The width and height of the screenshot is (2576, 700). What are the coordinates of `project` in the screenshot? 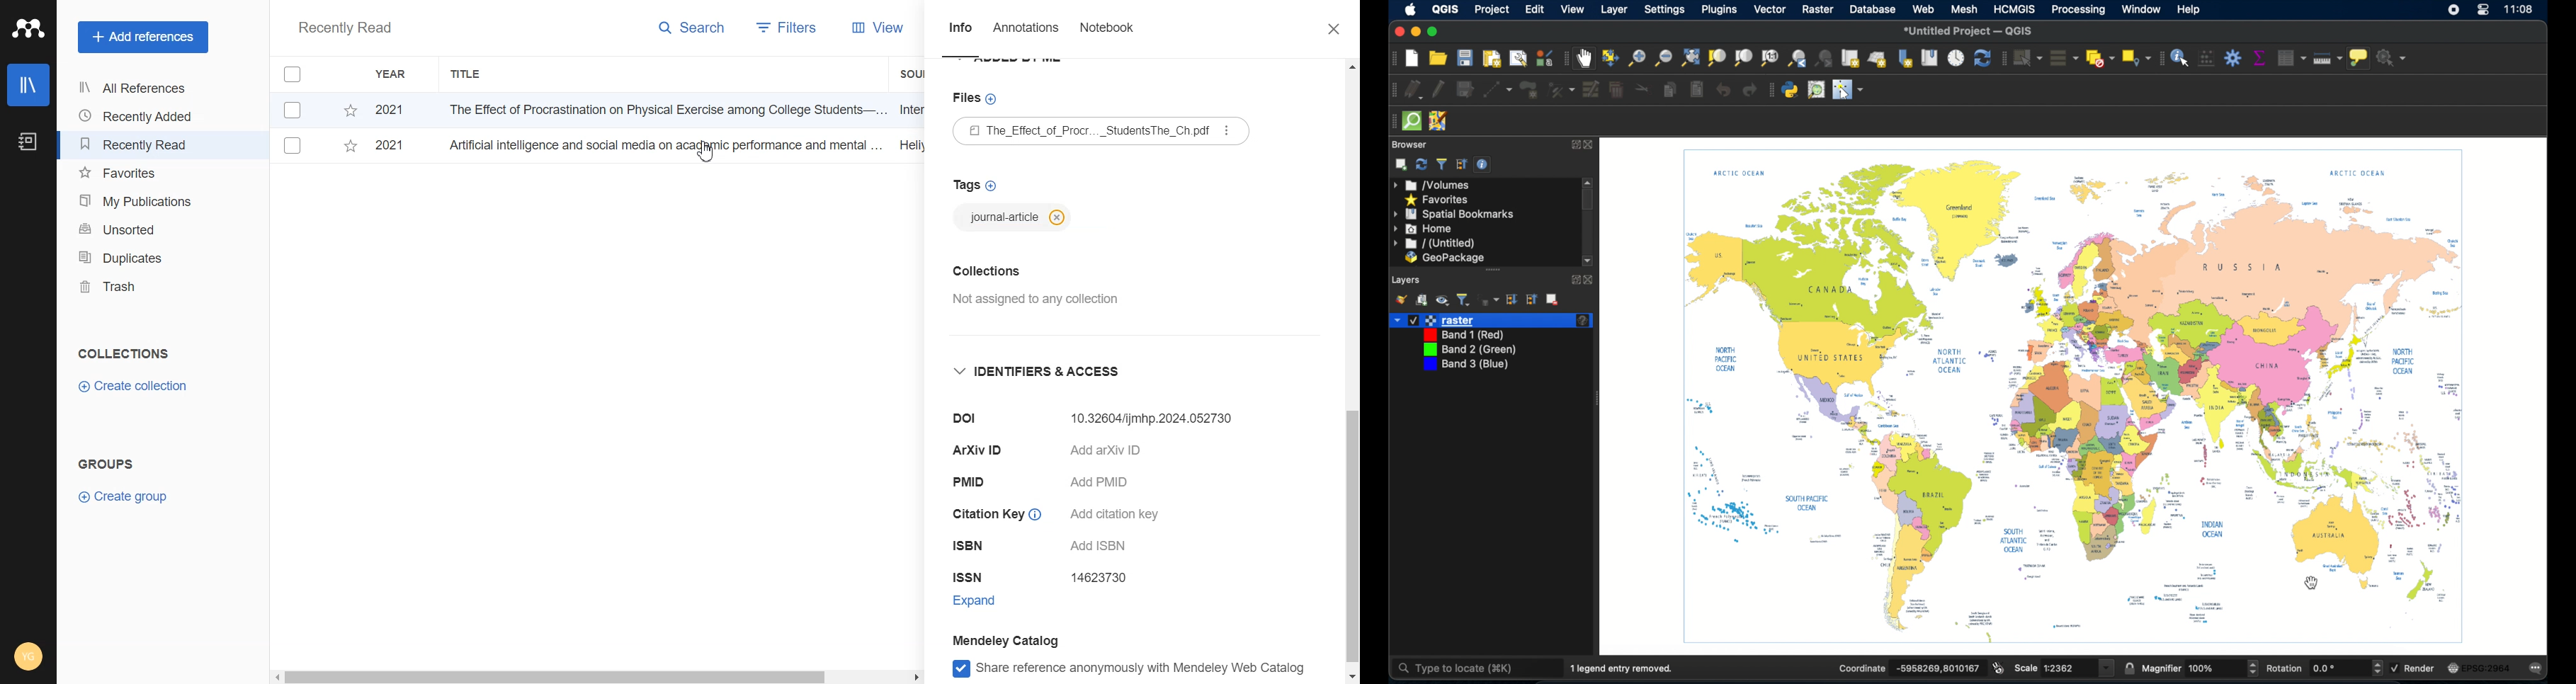 It's located at (1492, 9).